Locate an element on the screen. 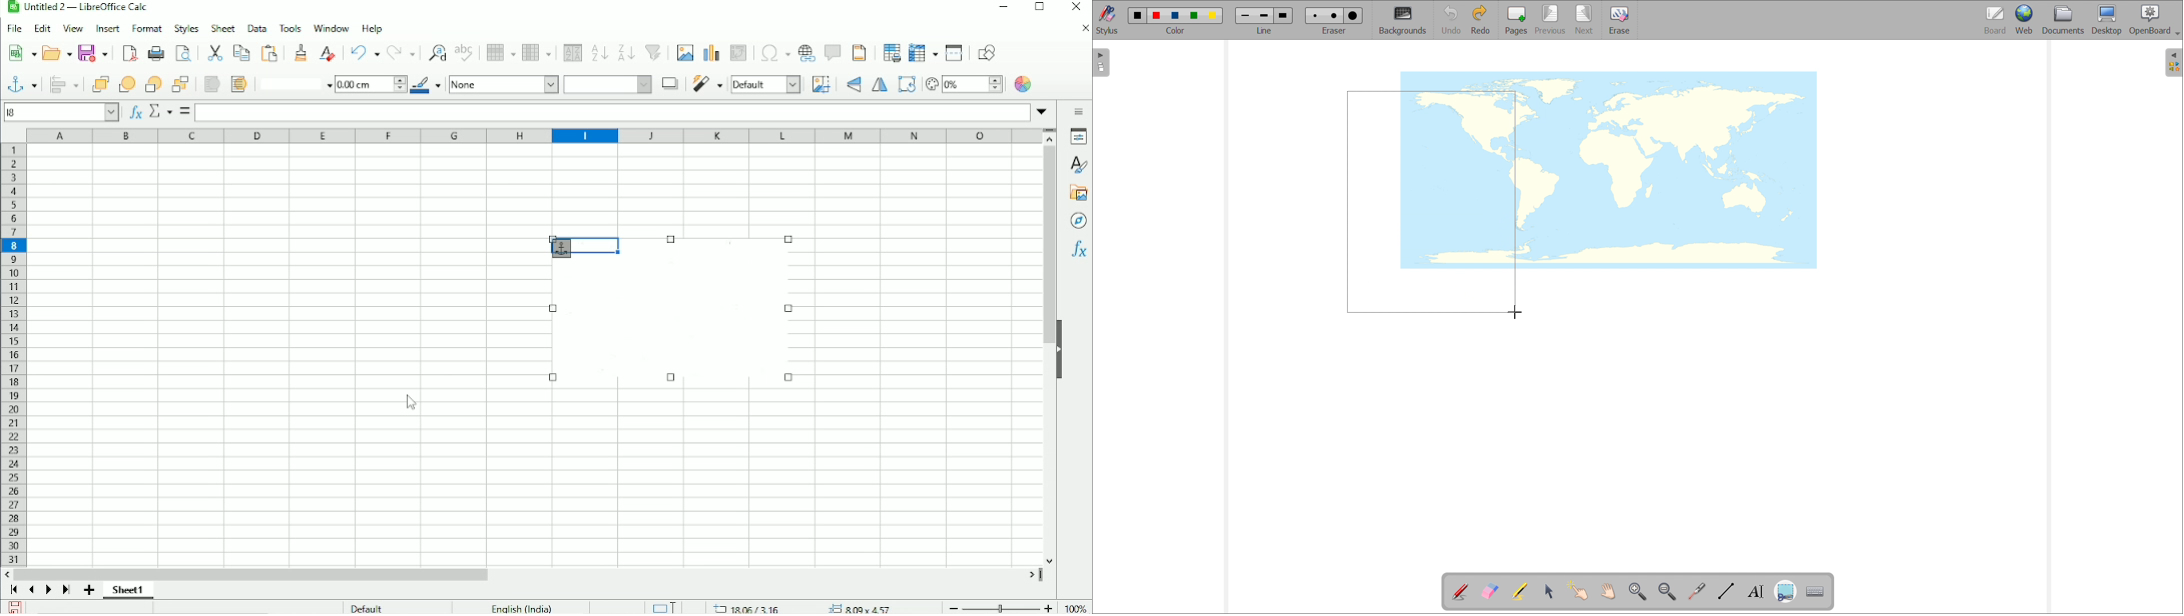 The image size is (2184, 616). Column headings is located at coordinates (531, 135).